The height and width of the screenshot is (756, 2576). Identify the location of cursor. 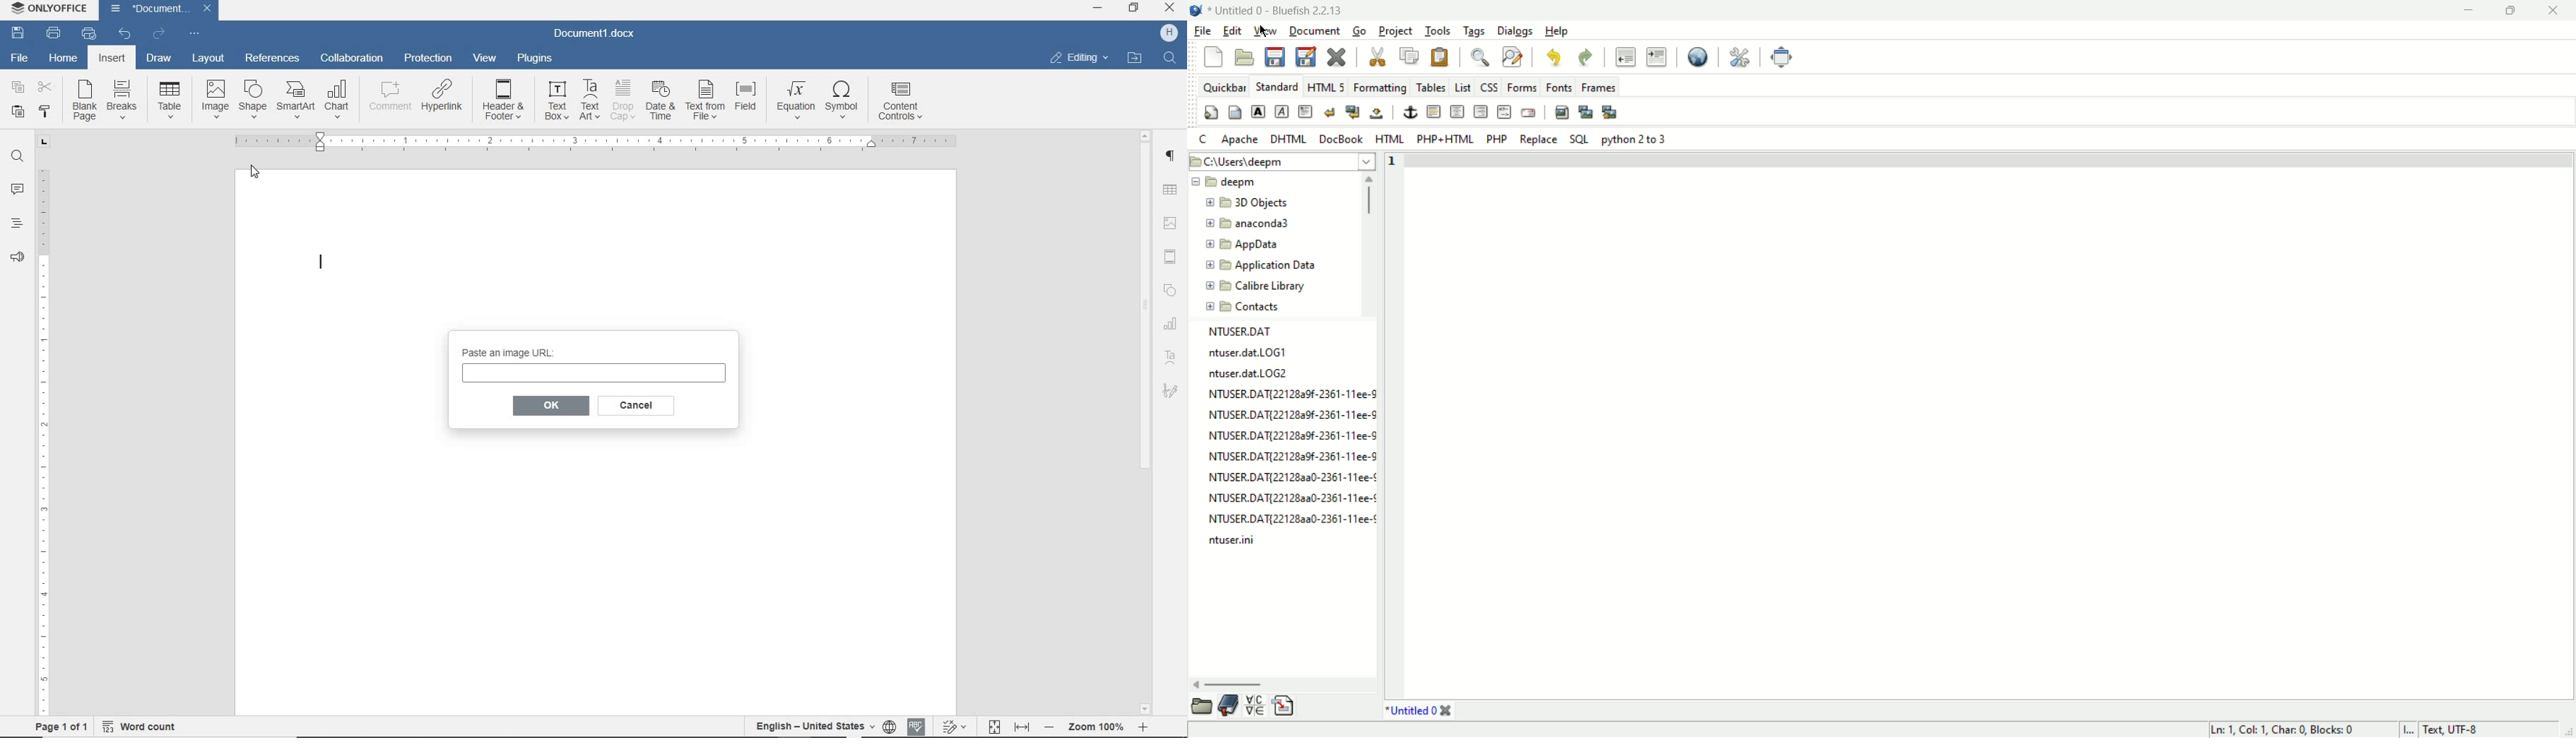
(1262, 32).